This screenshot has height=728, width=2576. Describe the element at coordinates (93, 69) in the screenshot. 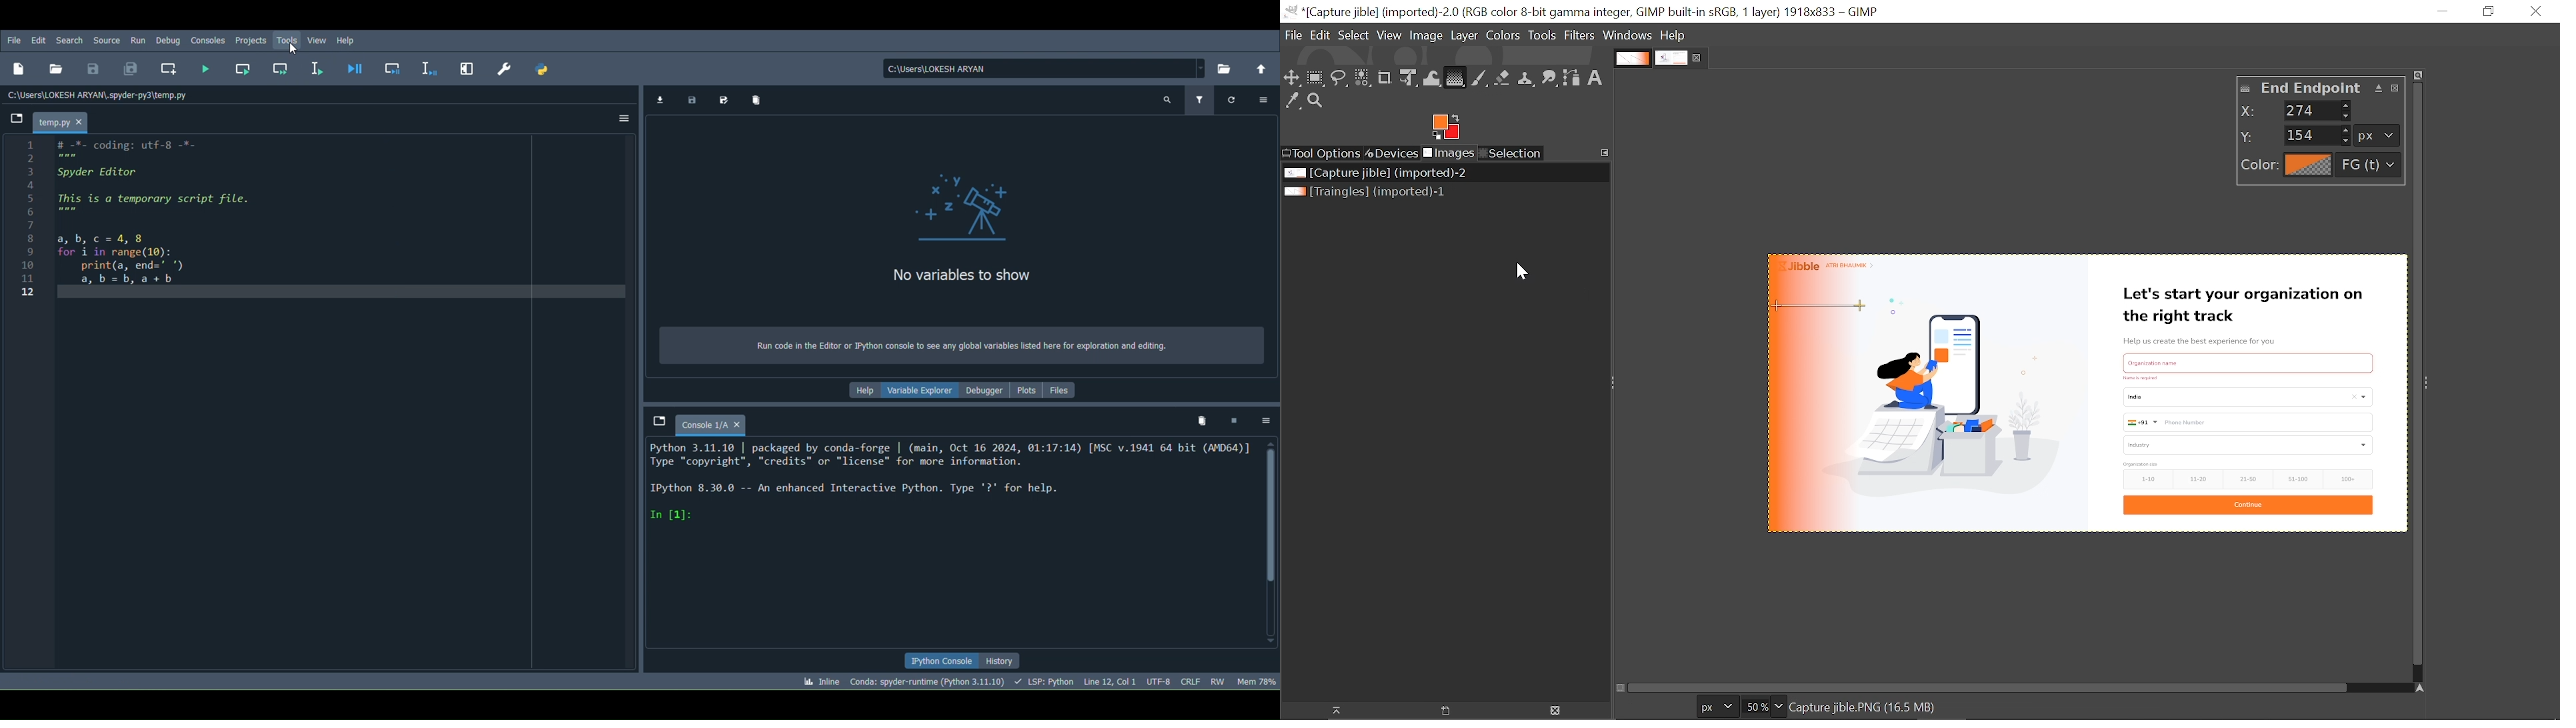

I see `Save file (Ctrl + S)` at that location.